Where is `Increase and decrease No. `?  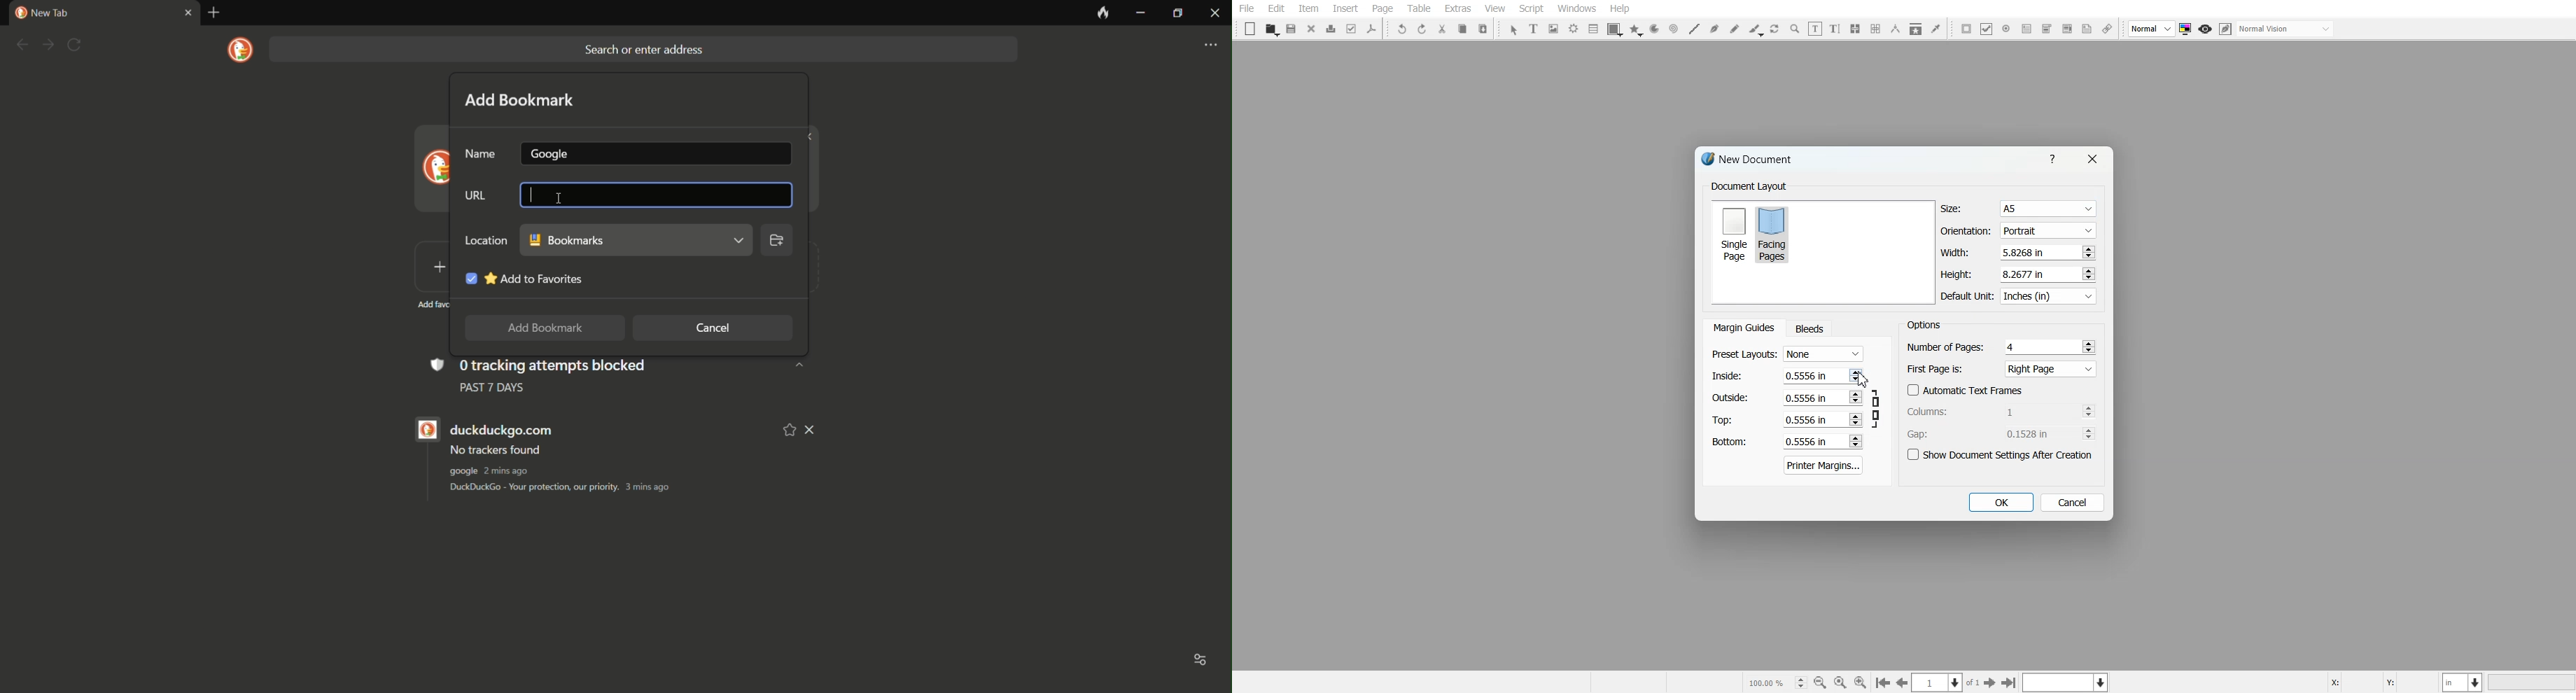
Increase and decrease No.  is located at coordinates (1855, 420).